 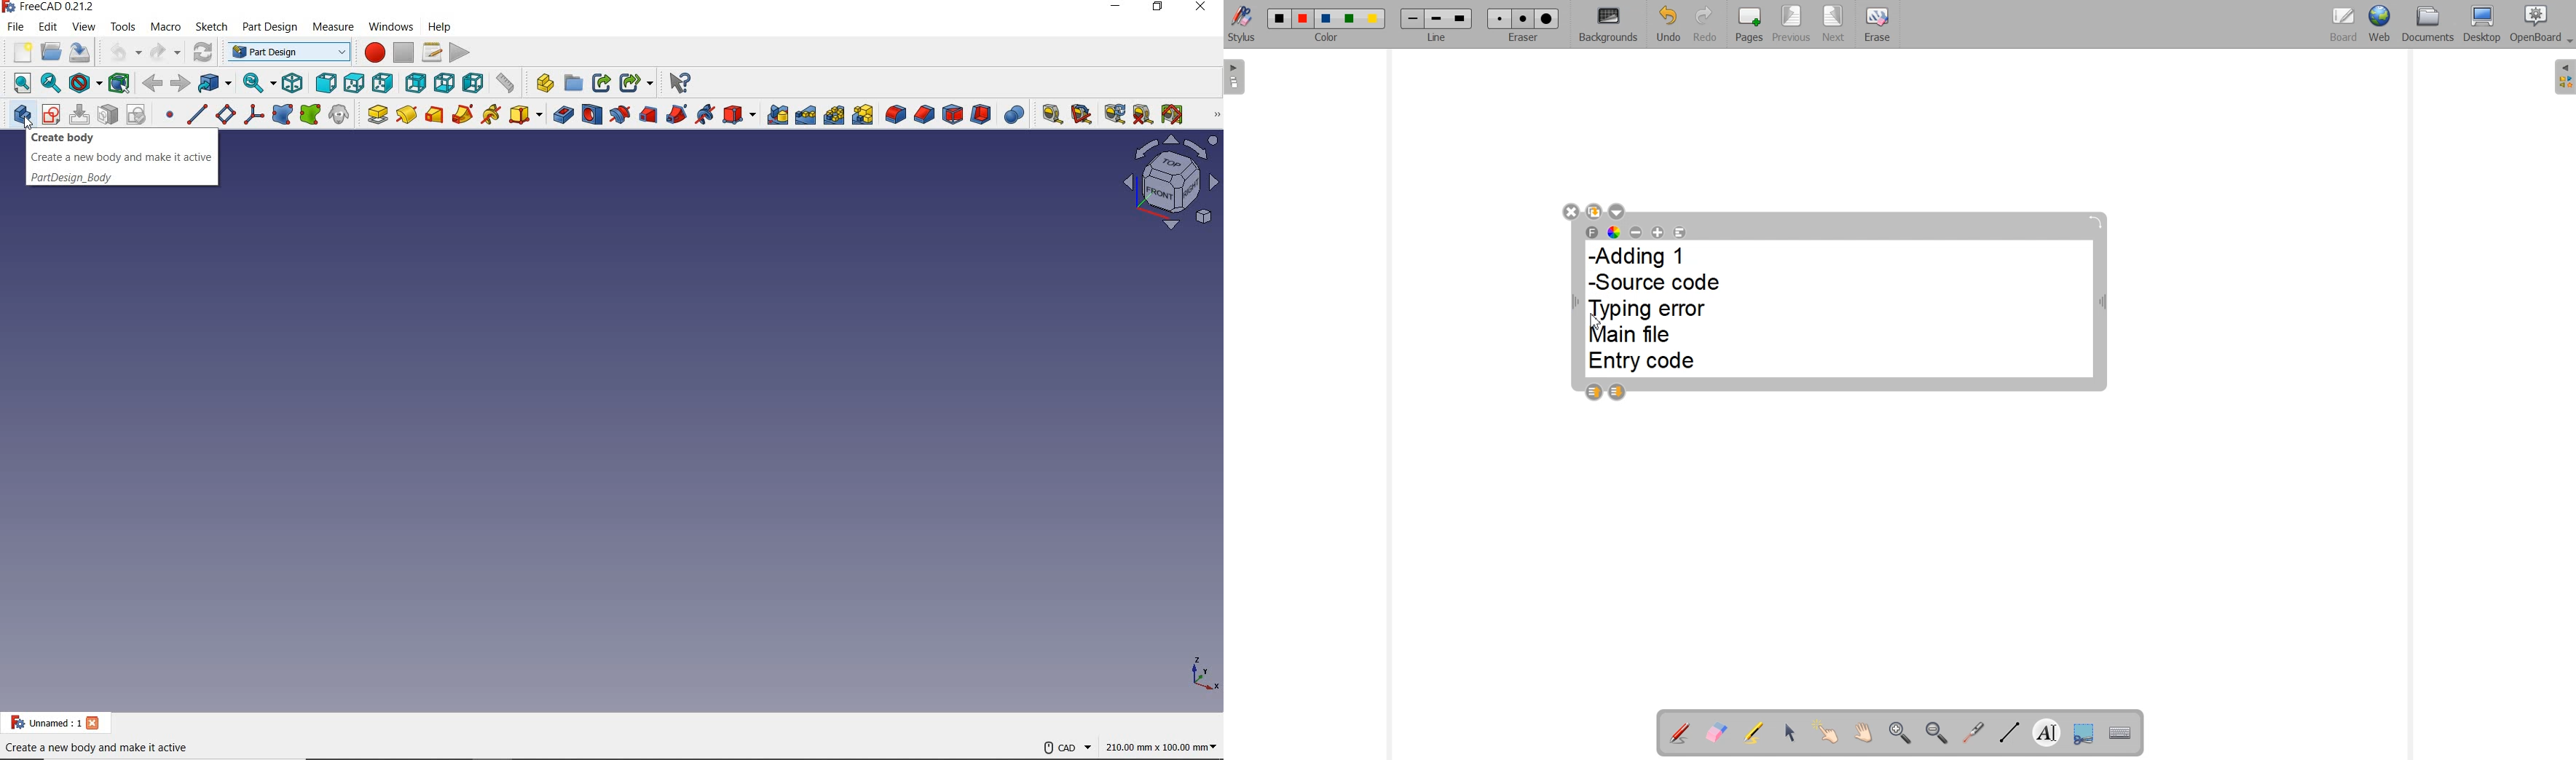 I want to click on Color 2, so click(x=1304, y=19).